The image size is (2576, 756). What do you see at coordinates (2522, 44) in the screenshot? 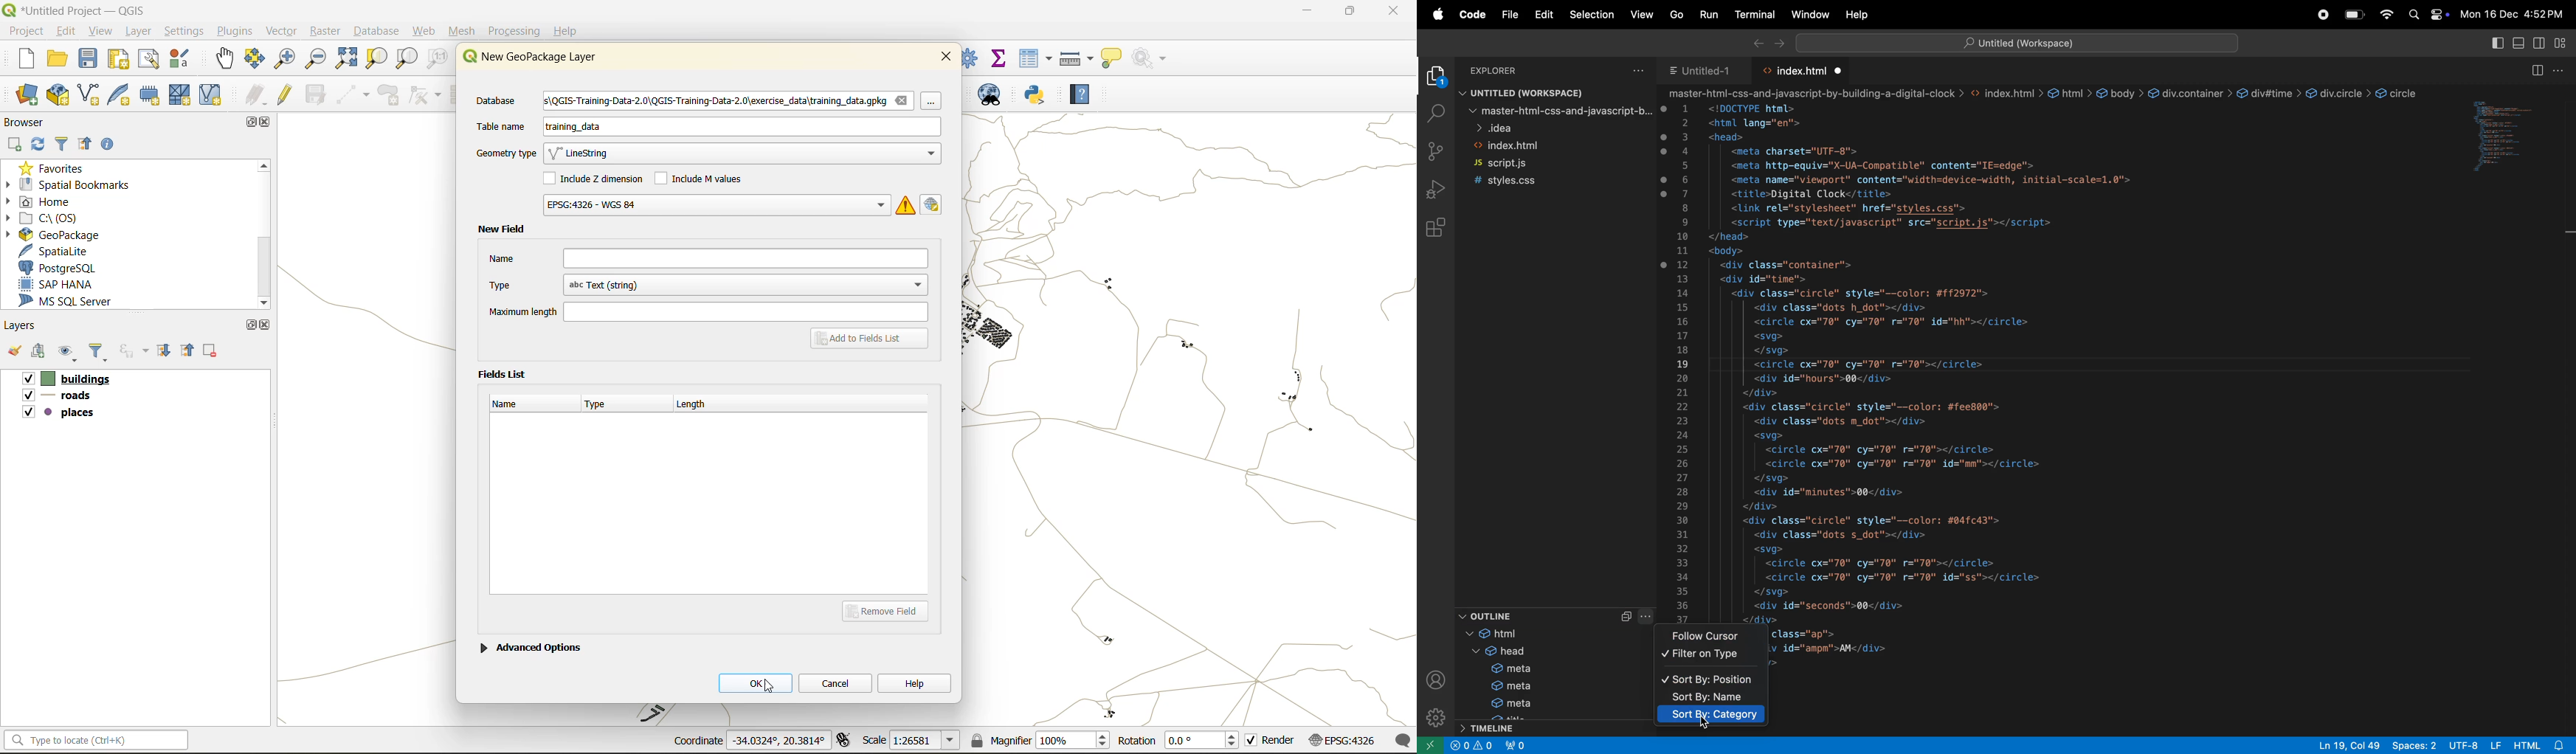
I see `toggle panel` at bounding box center [2522, 44].